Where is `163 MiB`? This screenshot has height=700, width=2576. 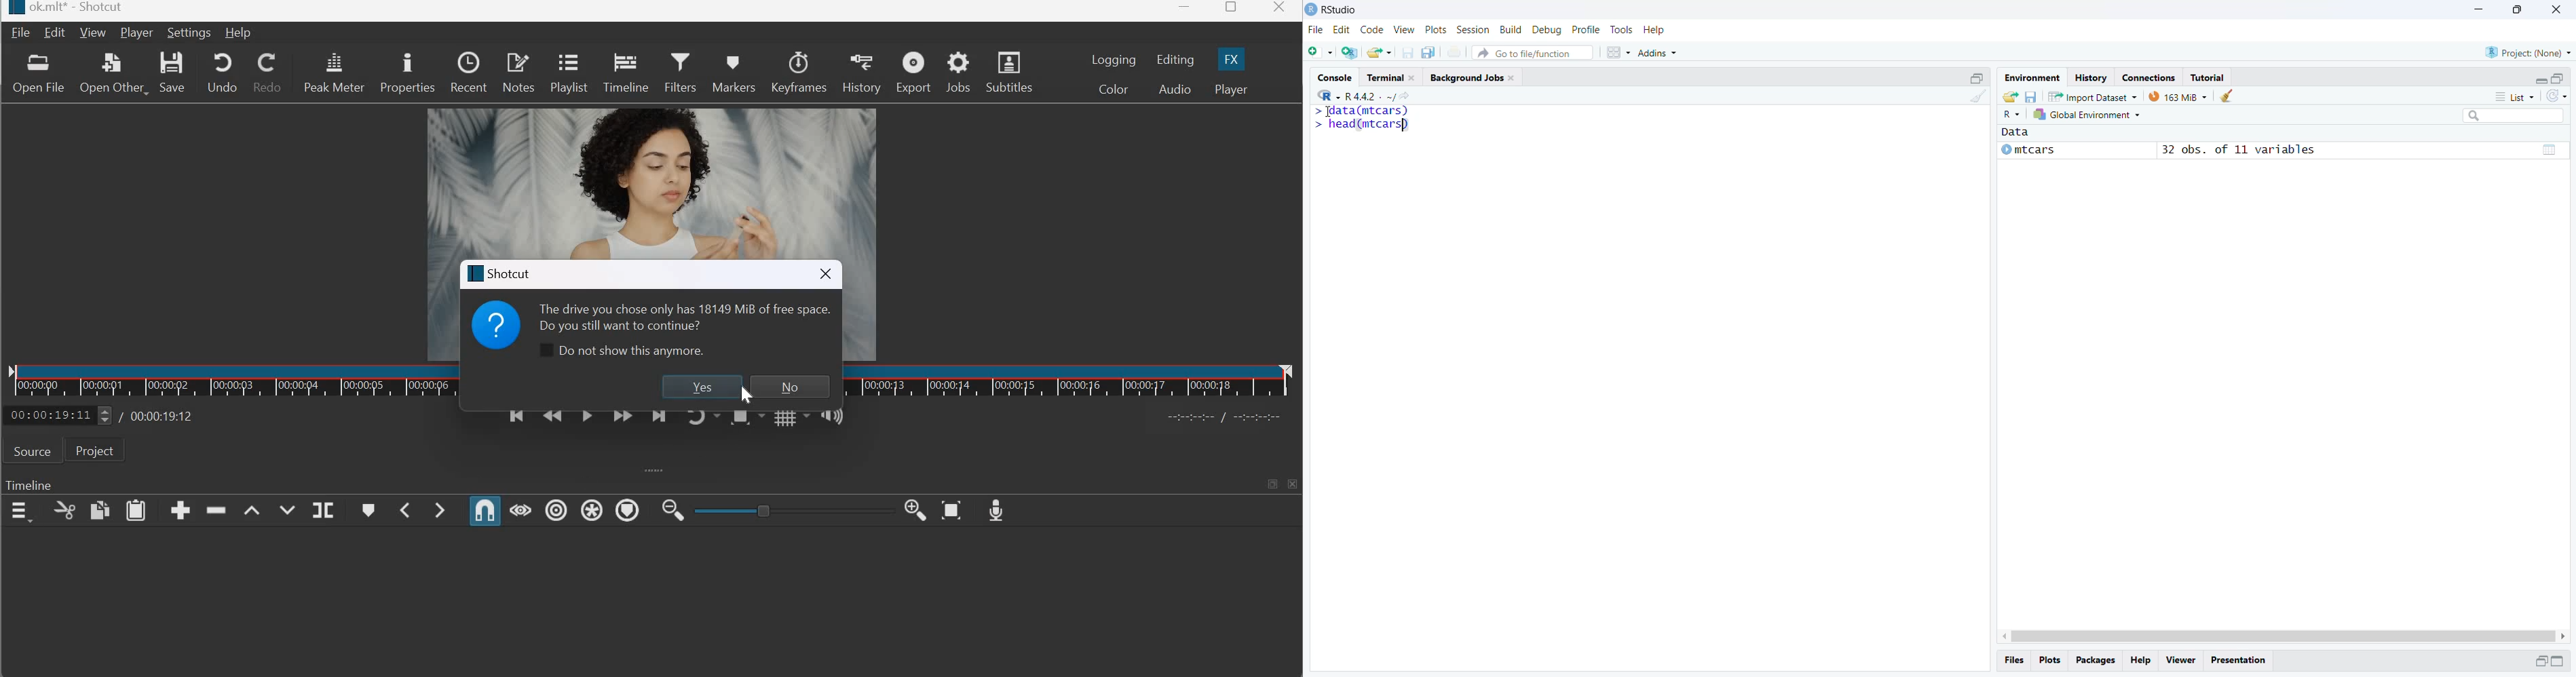
163 MiB is located at coordinates (2178, 97).